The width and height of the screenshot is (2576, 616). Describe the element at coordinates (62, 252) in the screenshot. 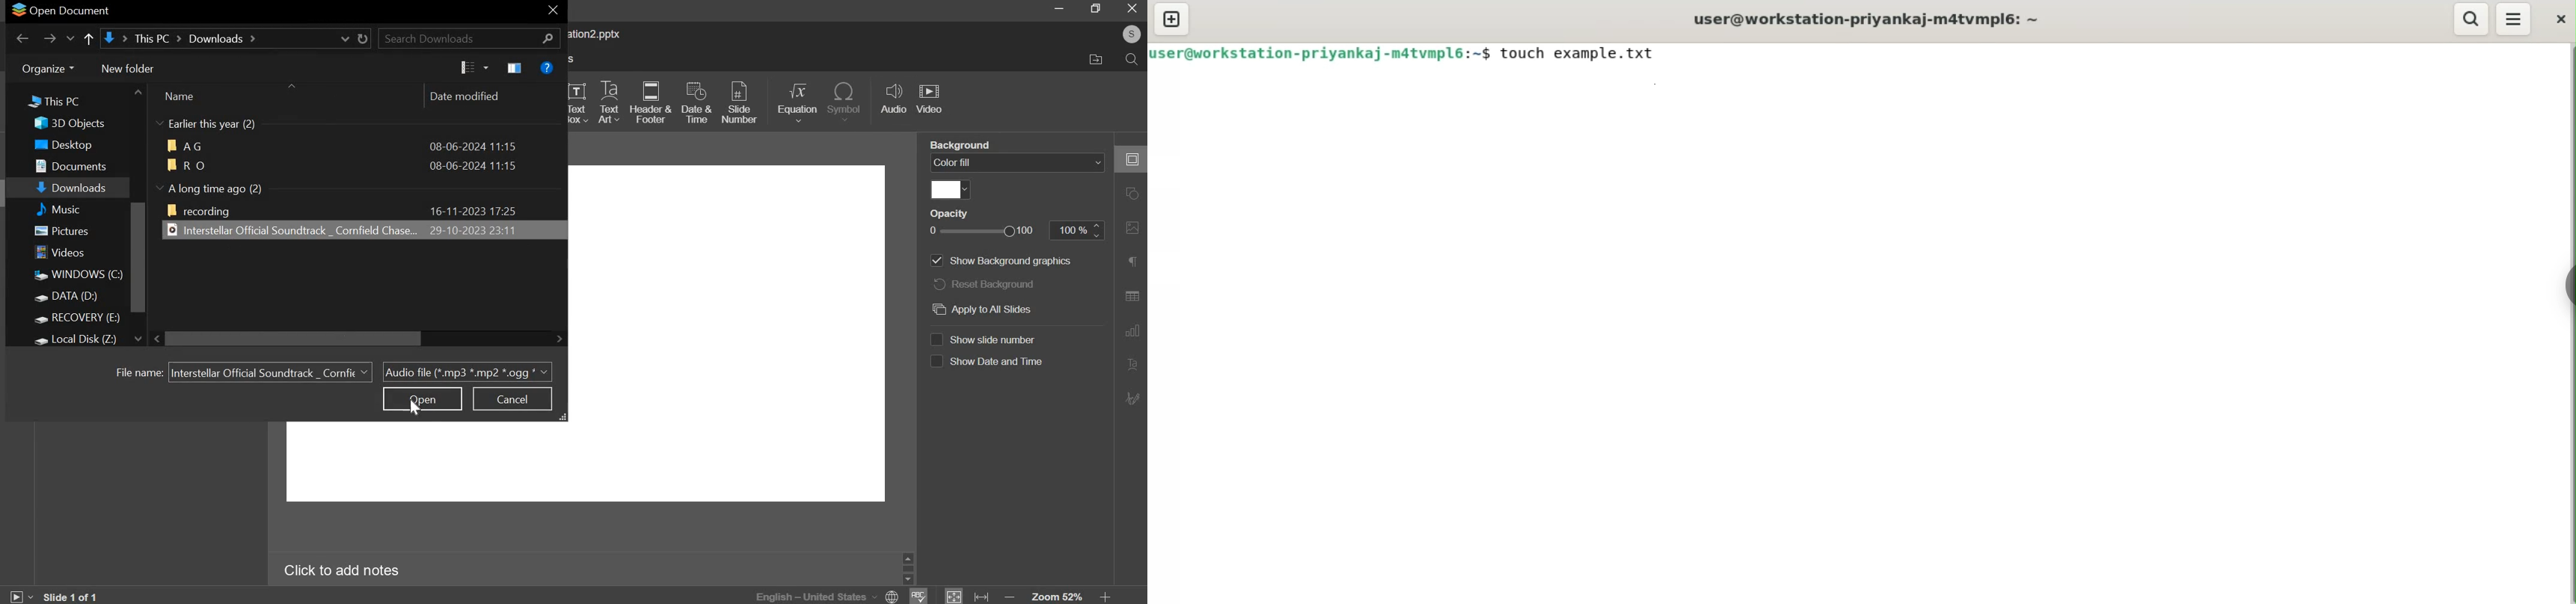

I see `Videos` at that location.